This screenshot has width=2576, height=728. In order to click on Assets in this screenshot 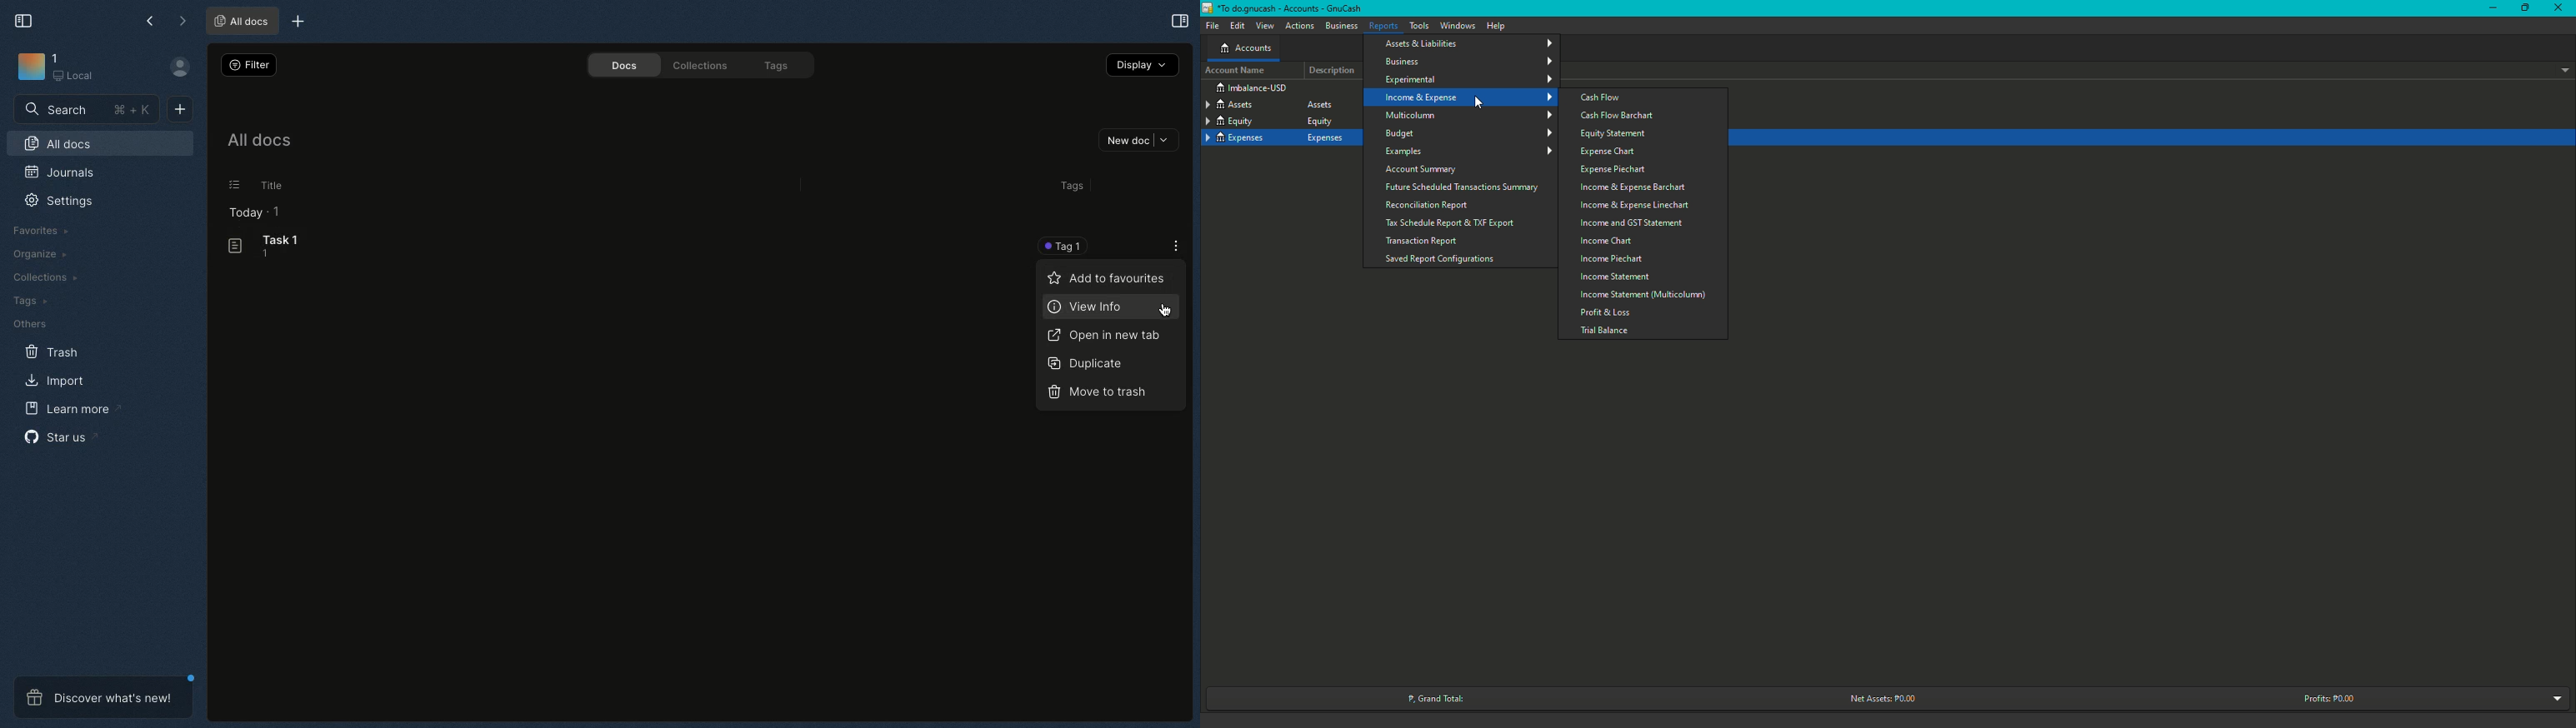, I will do `click(1277, 104)`.